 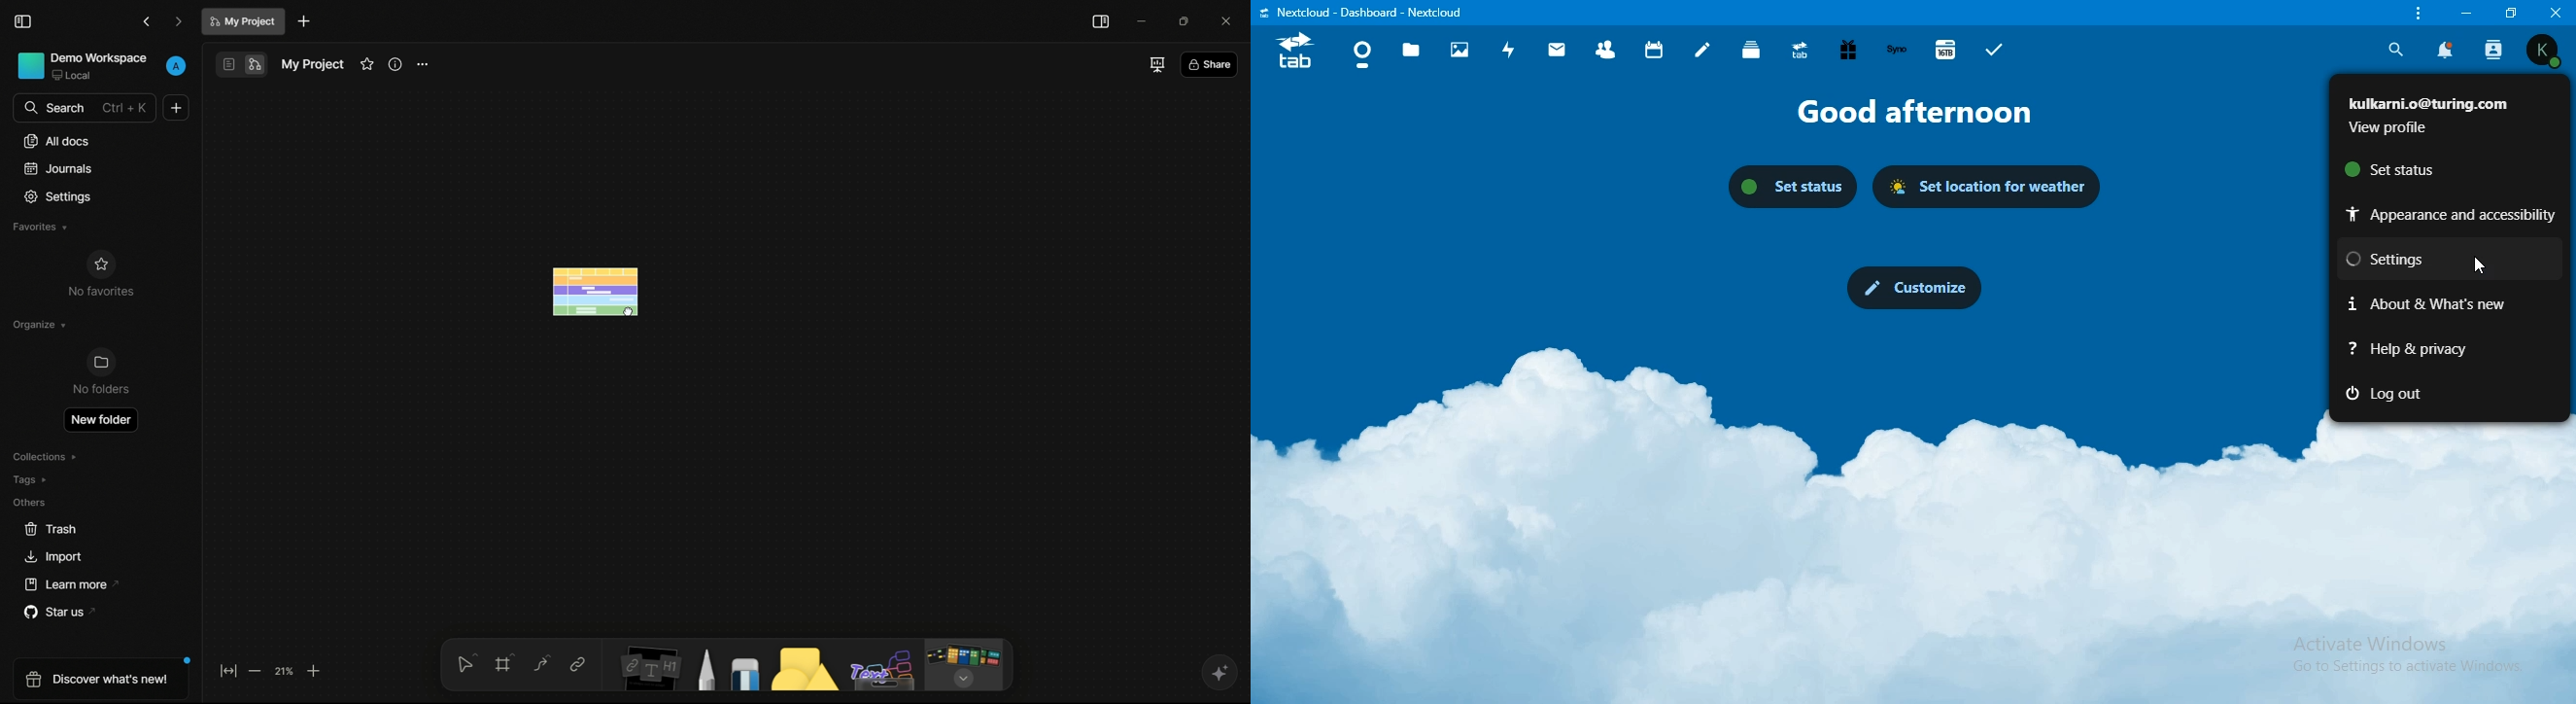 I want to click on help & privacy, so click(x=2422, y=348).